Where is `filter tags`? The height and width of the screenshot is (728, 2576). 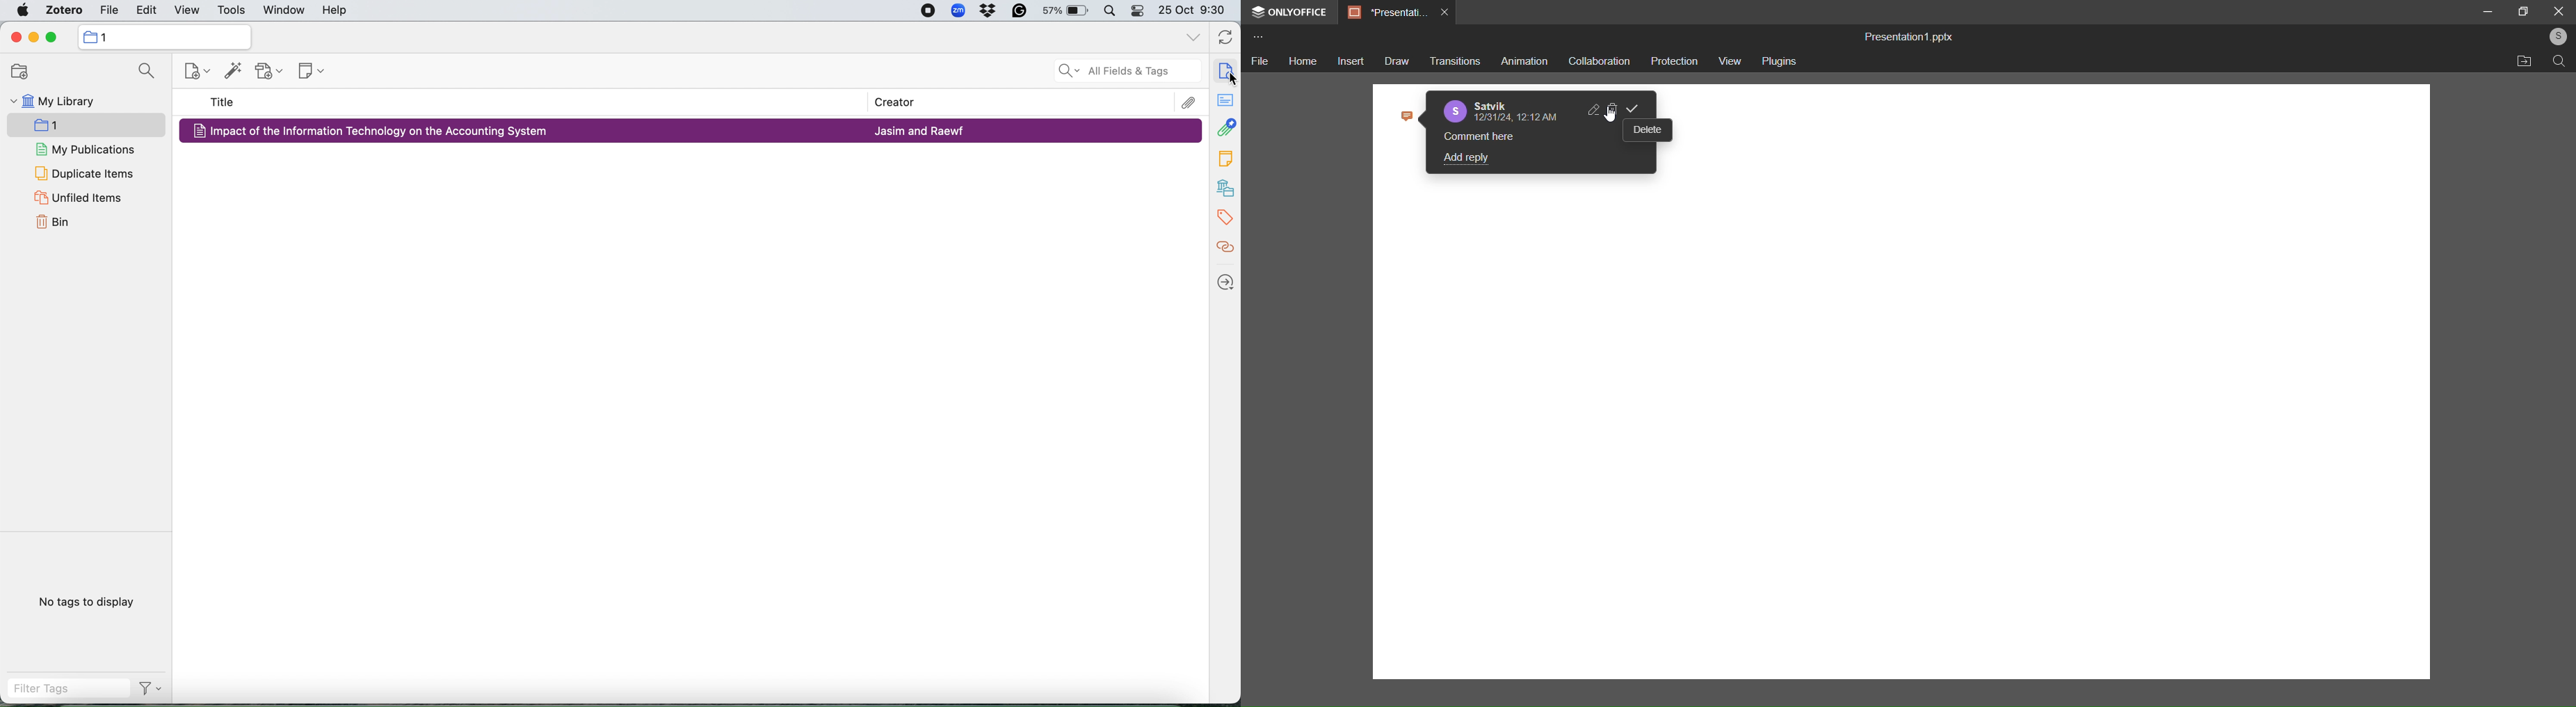
filter tags is located at coordinates (63, 691).